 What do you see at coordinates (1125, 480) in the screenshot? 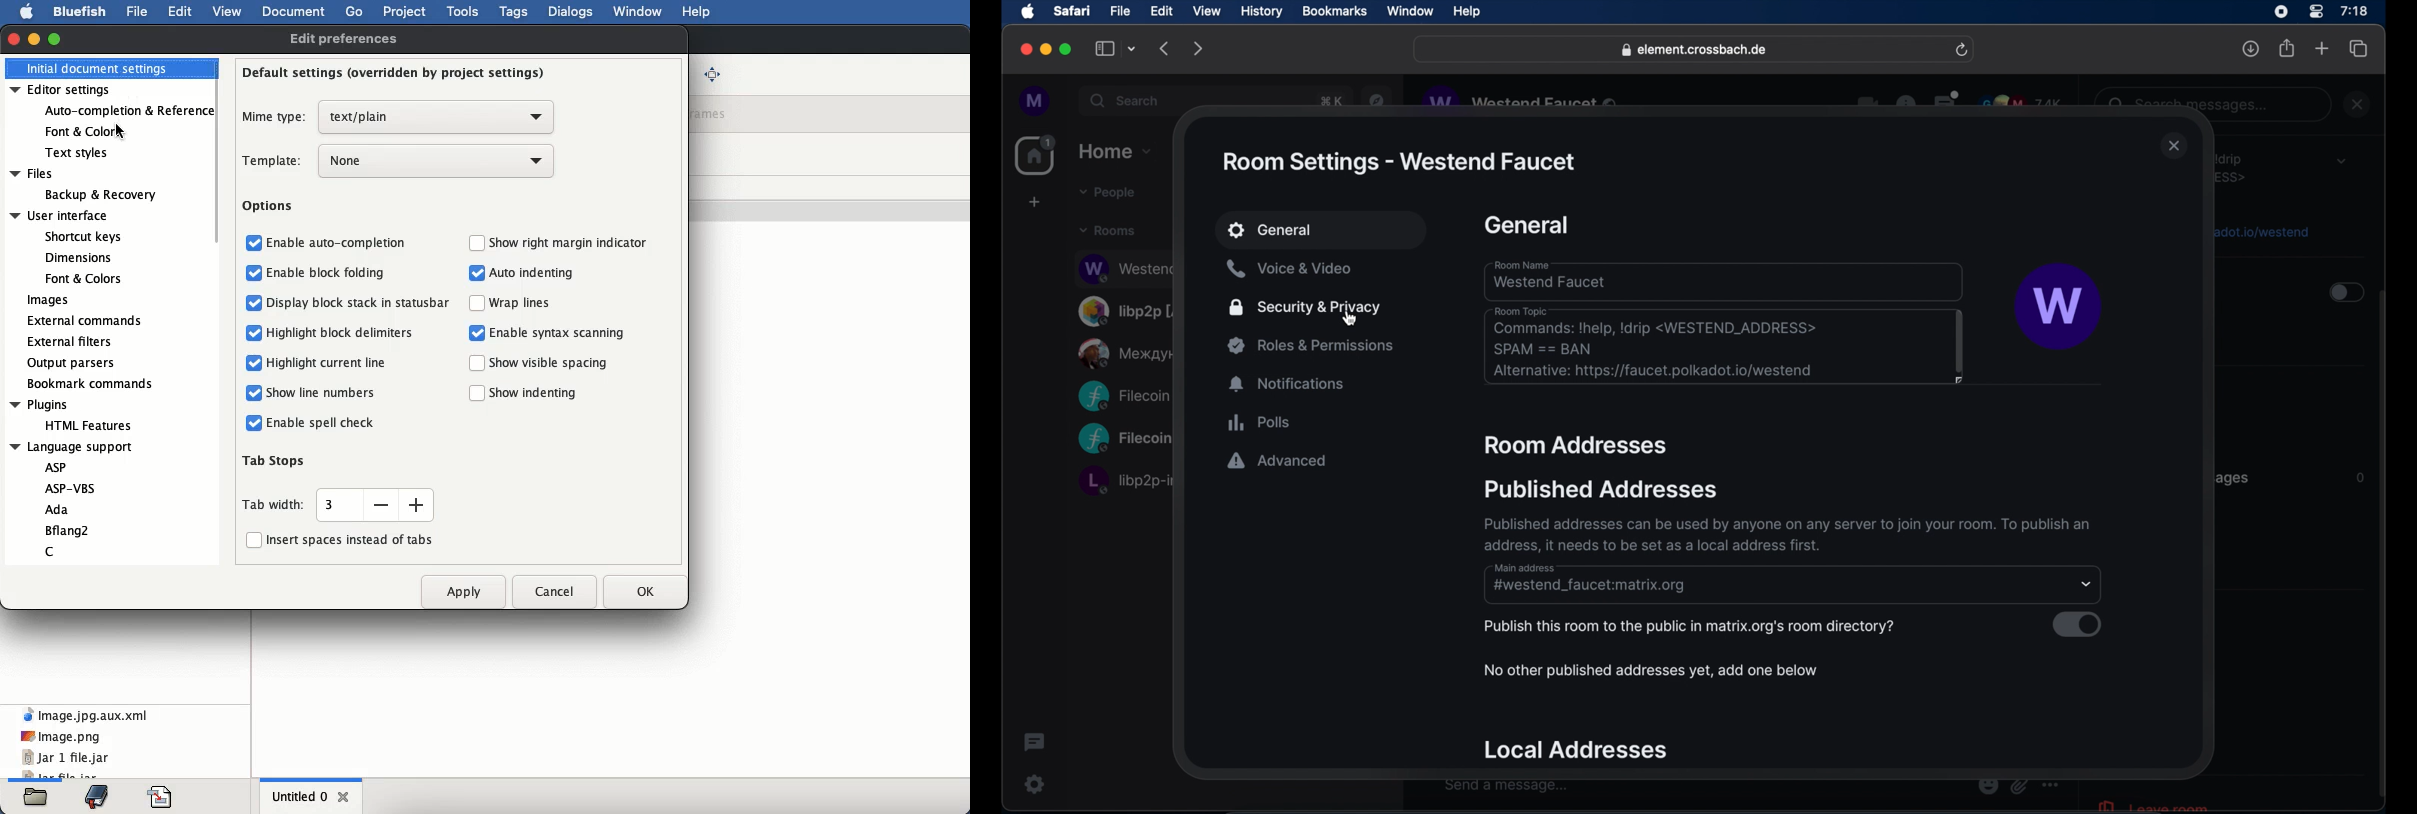
I see `obscure` at bounding box center [1125, 480].